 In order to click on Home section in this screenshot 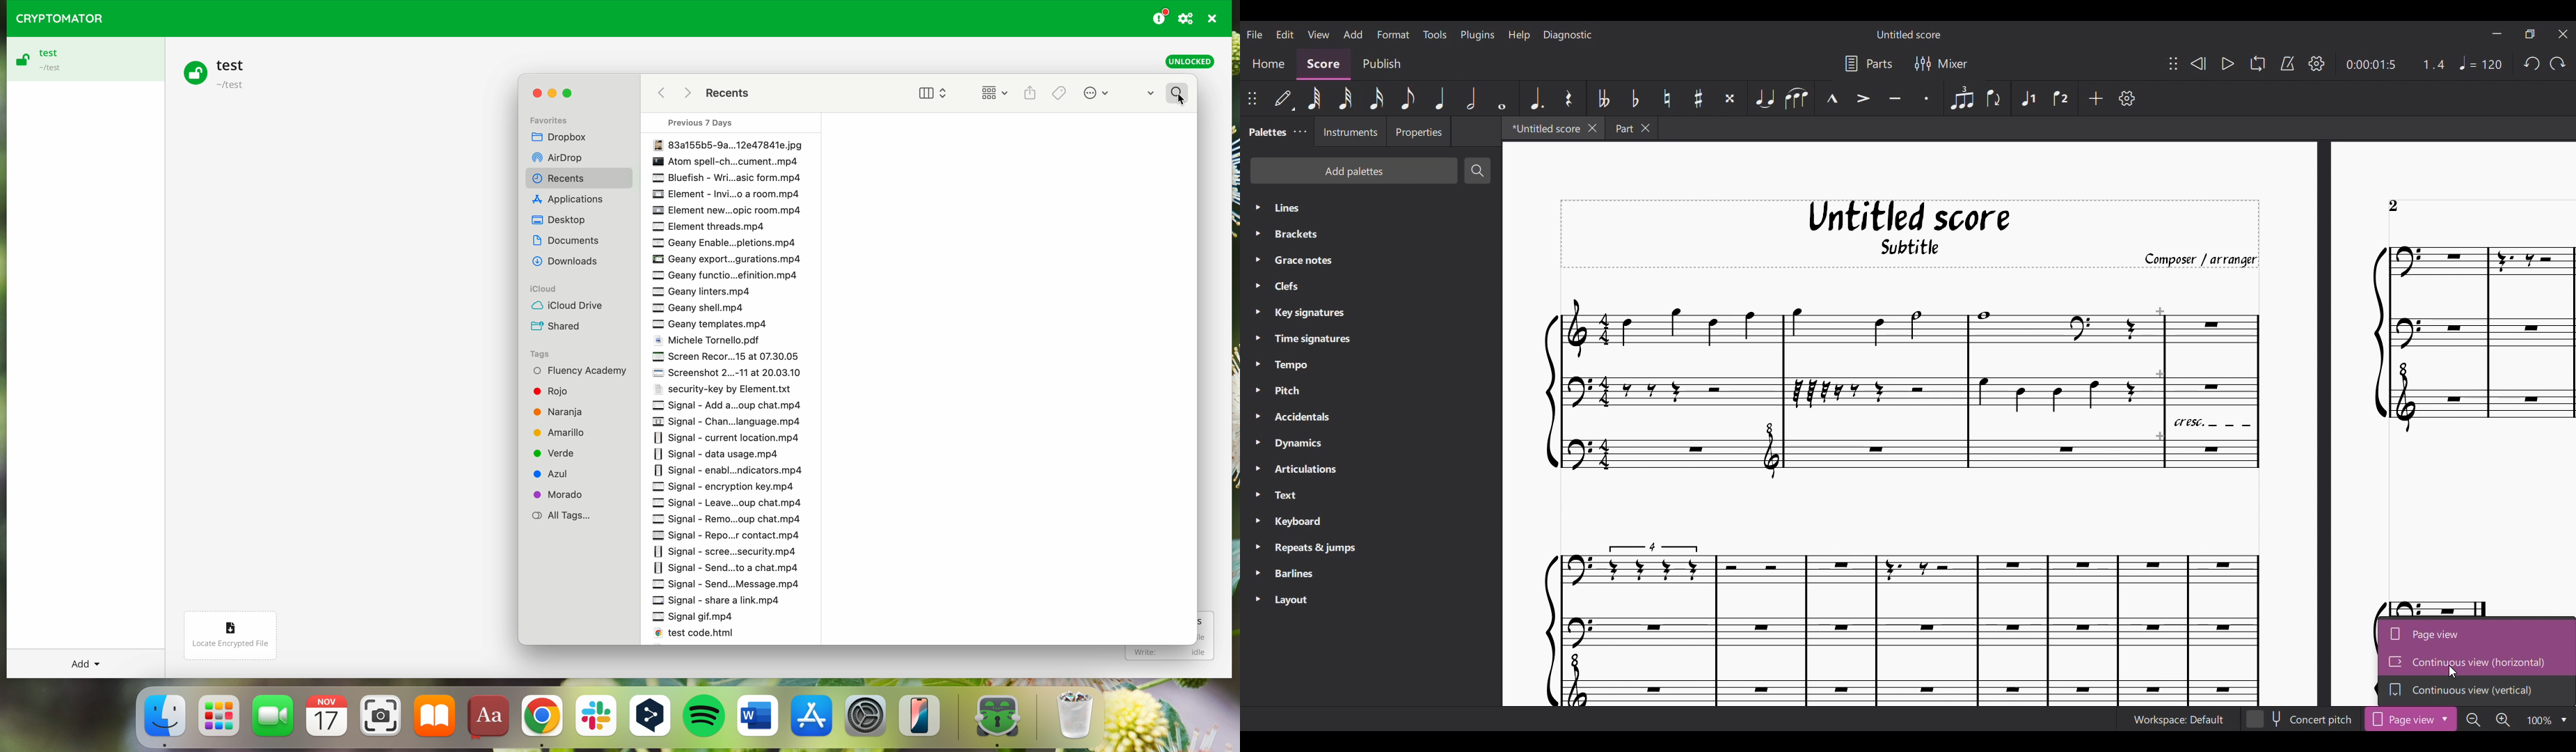, I will do `click(1269, 65)`.